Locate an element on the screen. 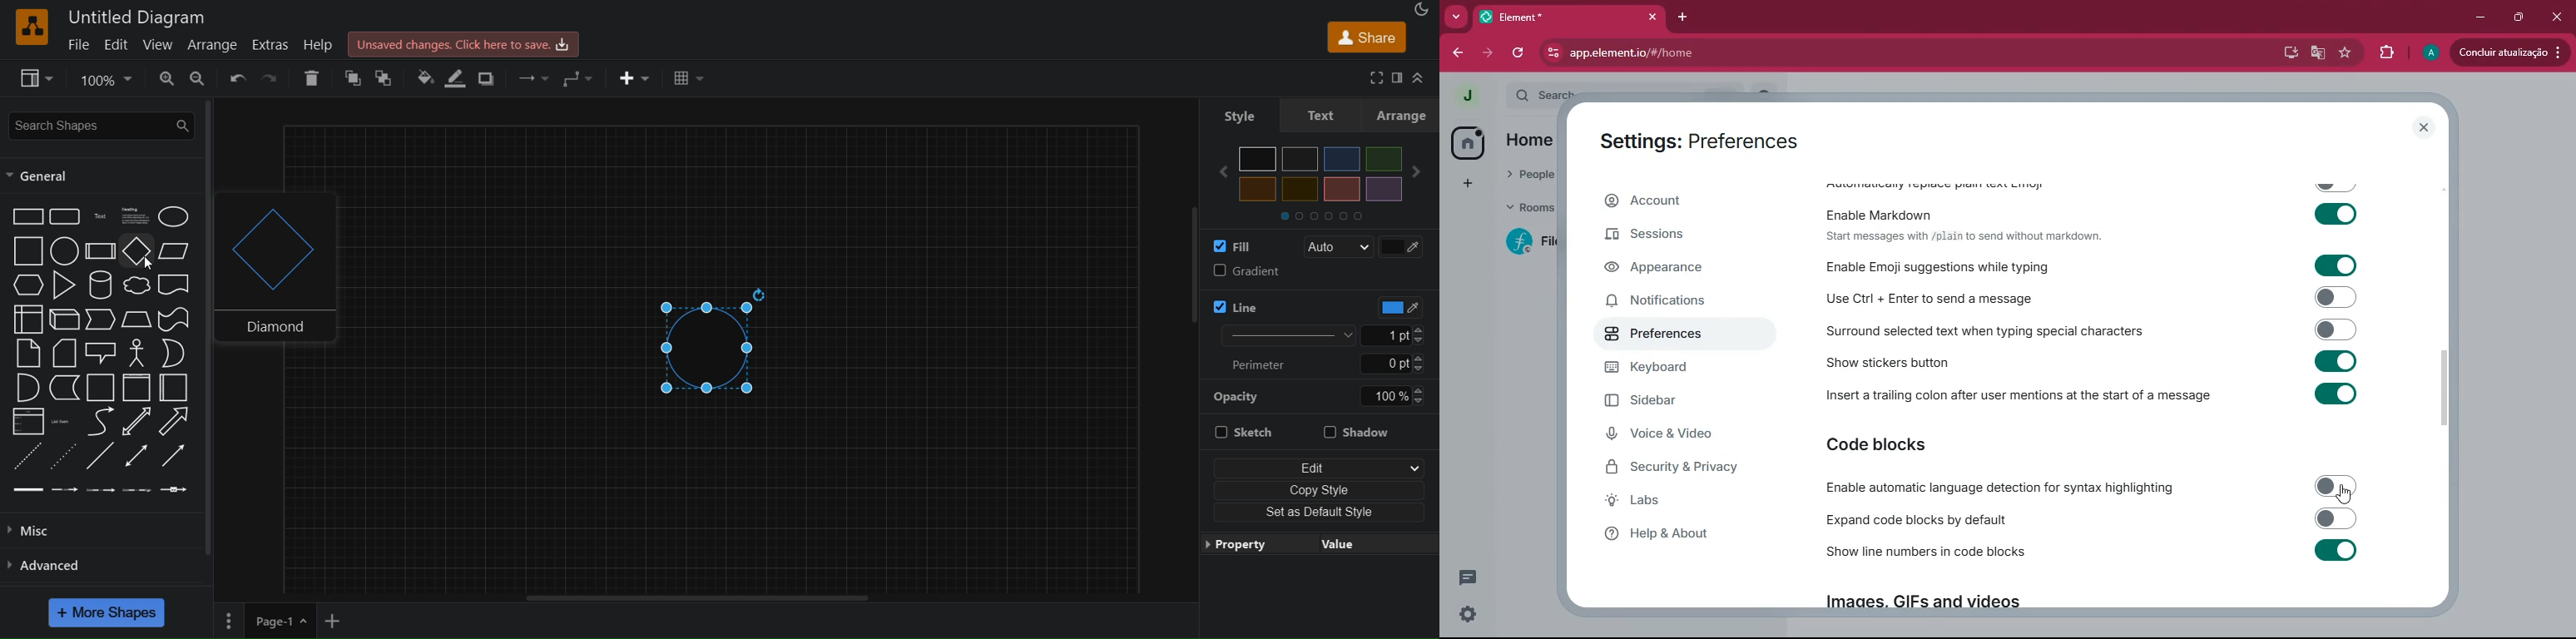 Image resolution: width=2576 pixels, height=644 pixels. square is located at coordinates (28, 251).